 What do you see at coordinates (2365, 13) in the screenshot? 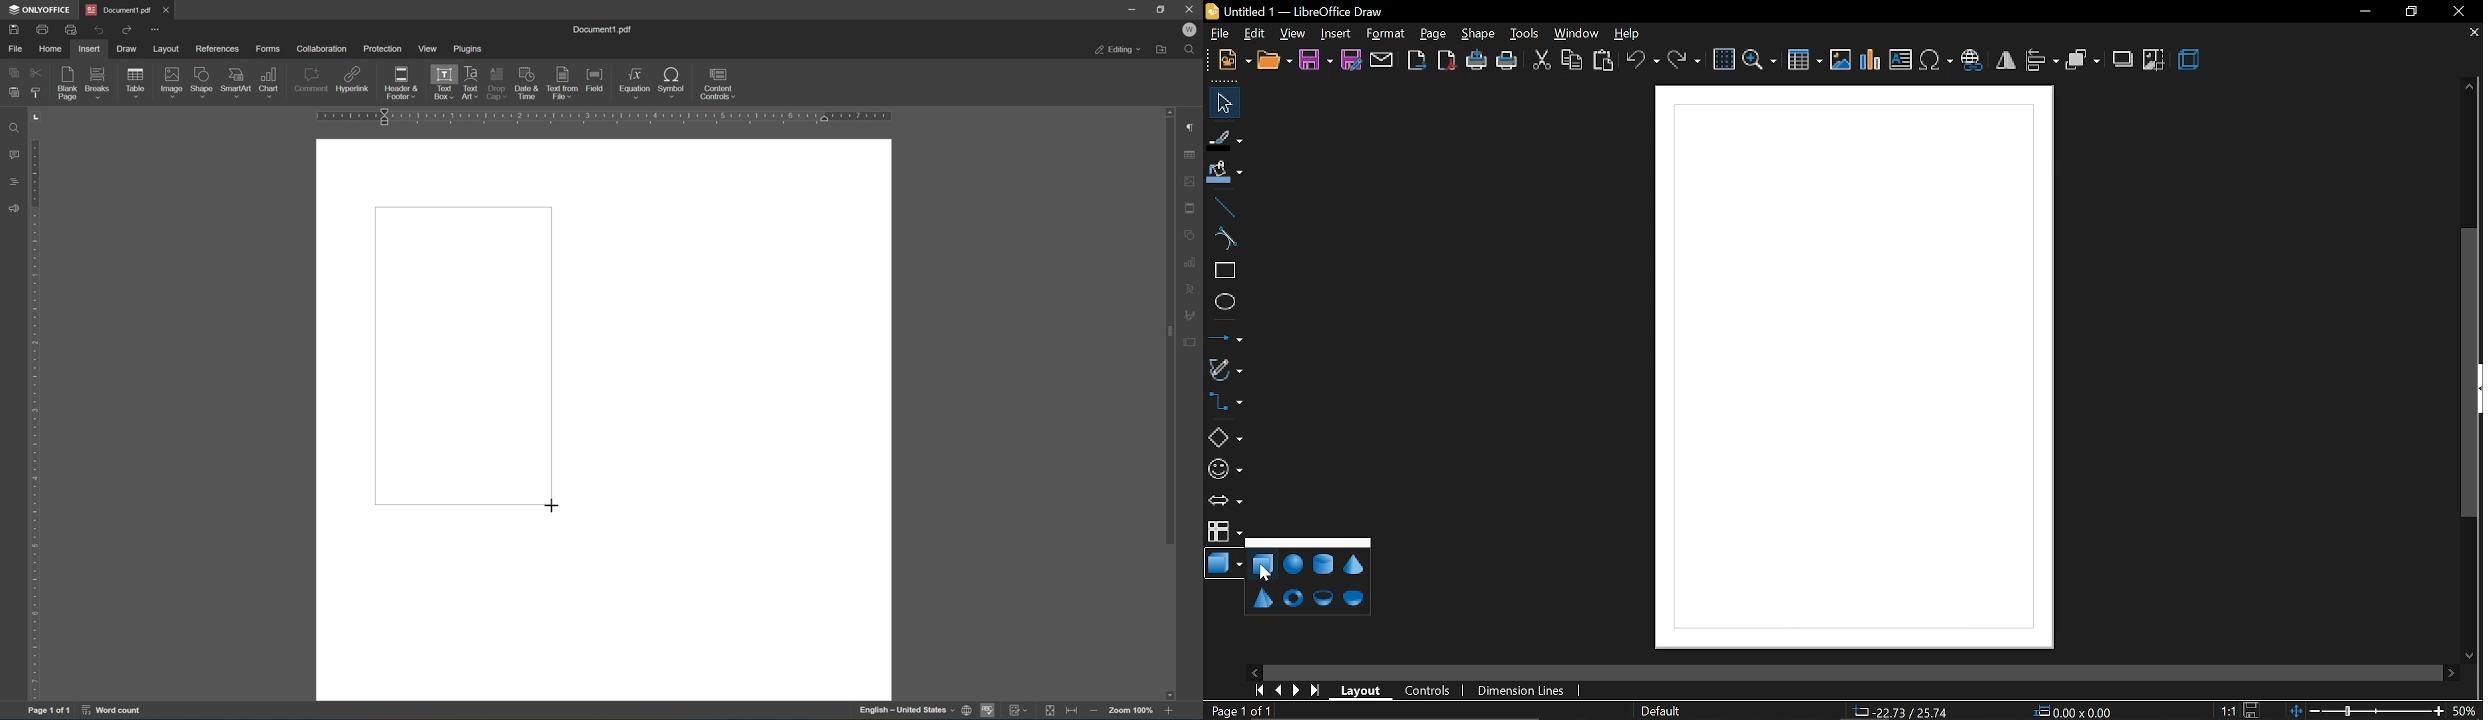
I see `minimize` at bounding box center [2365, 13].